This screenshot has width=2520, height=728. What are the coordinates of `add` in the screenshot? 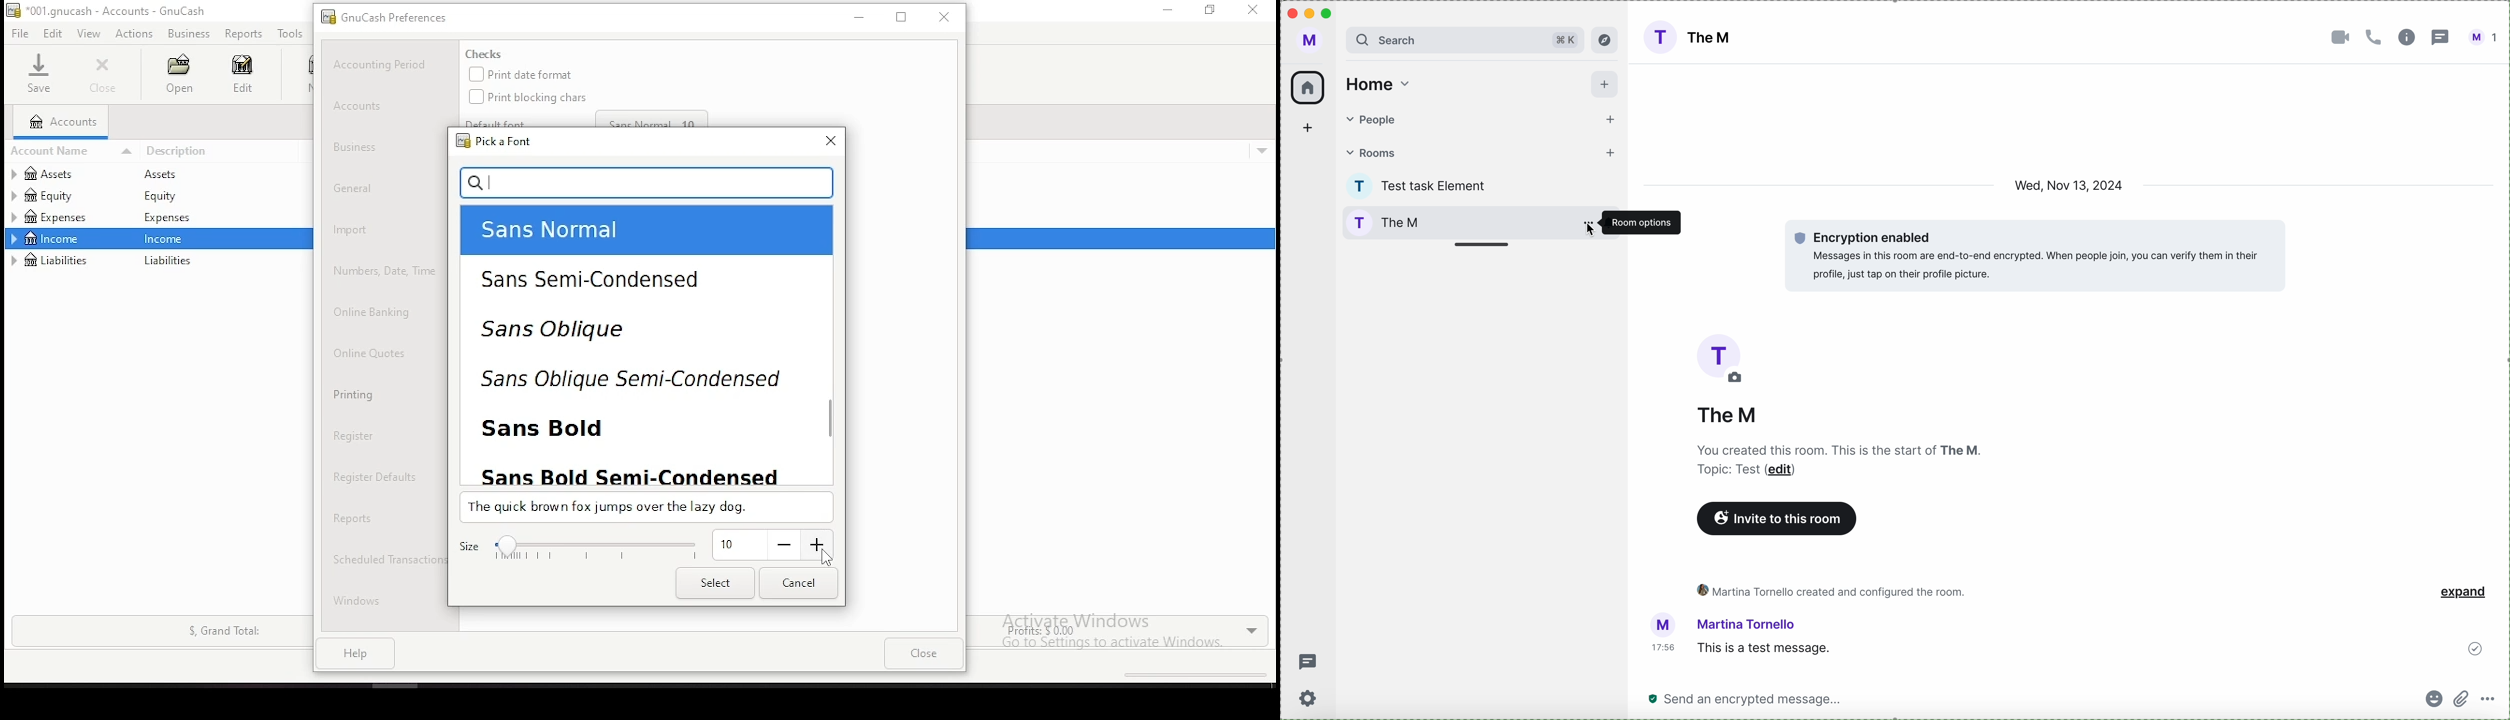 It's located at (1606, 85).